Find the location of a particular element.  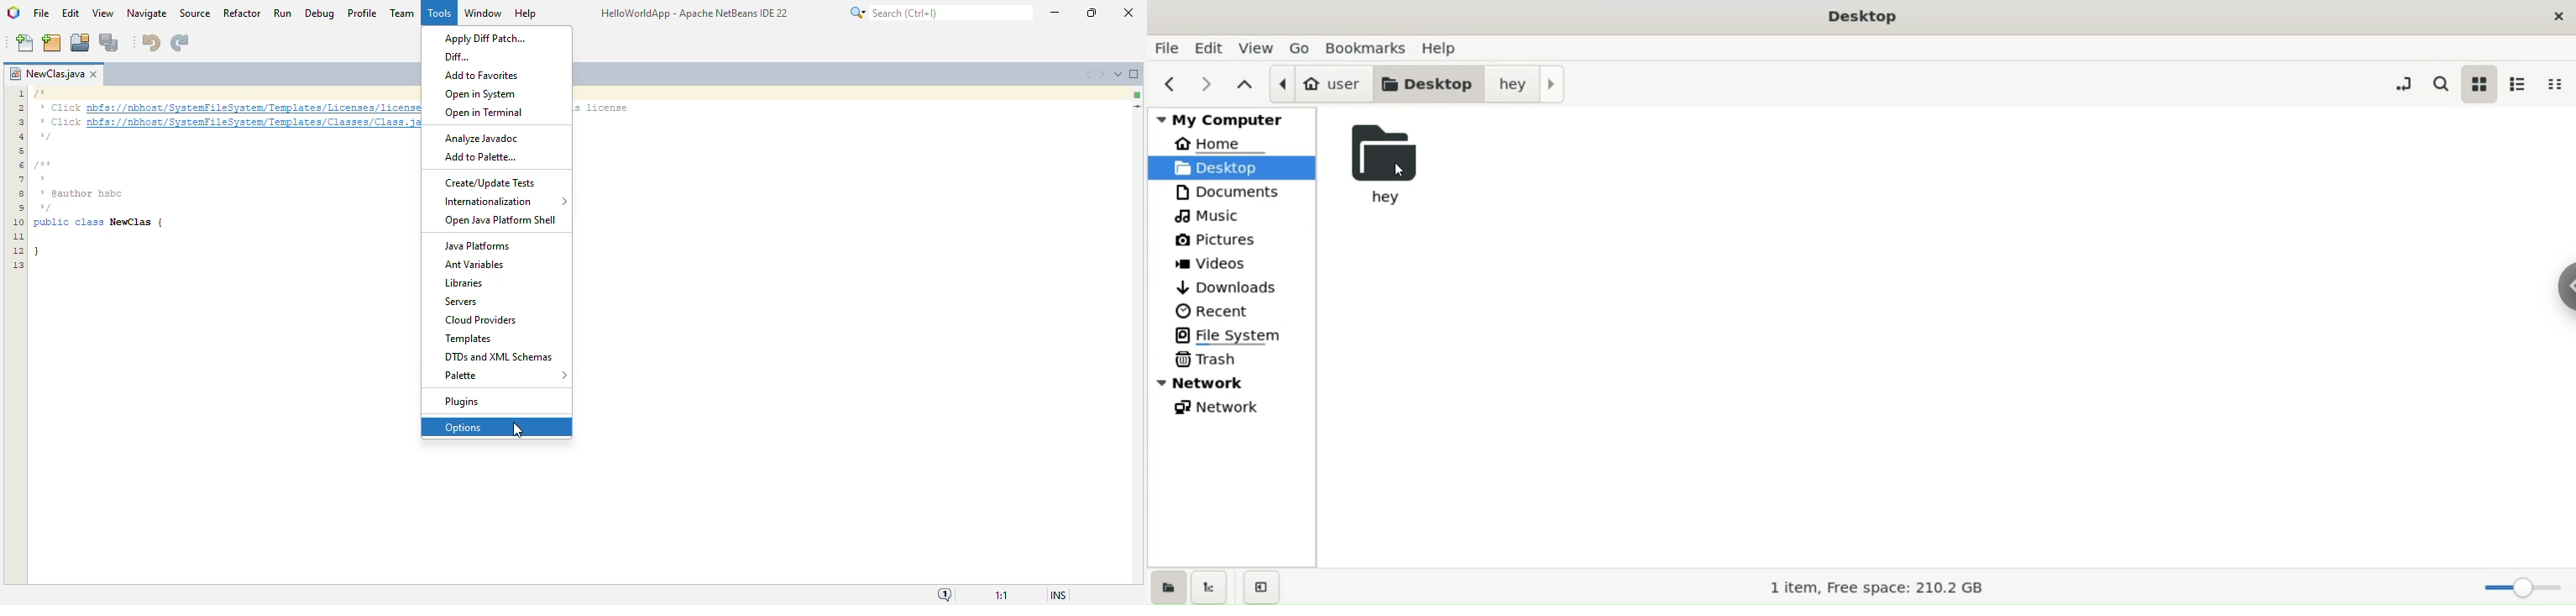

scroll documents right is located at coordinates (1100, 75).